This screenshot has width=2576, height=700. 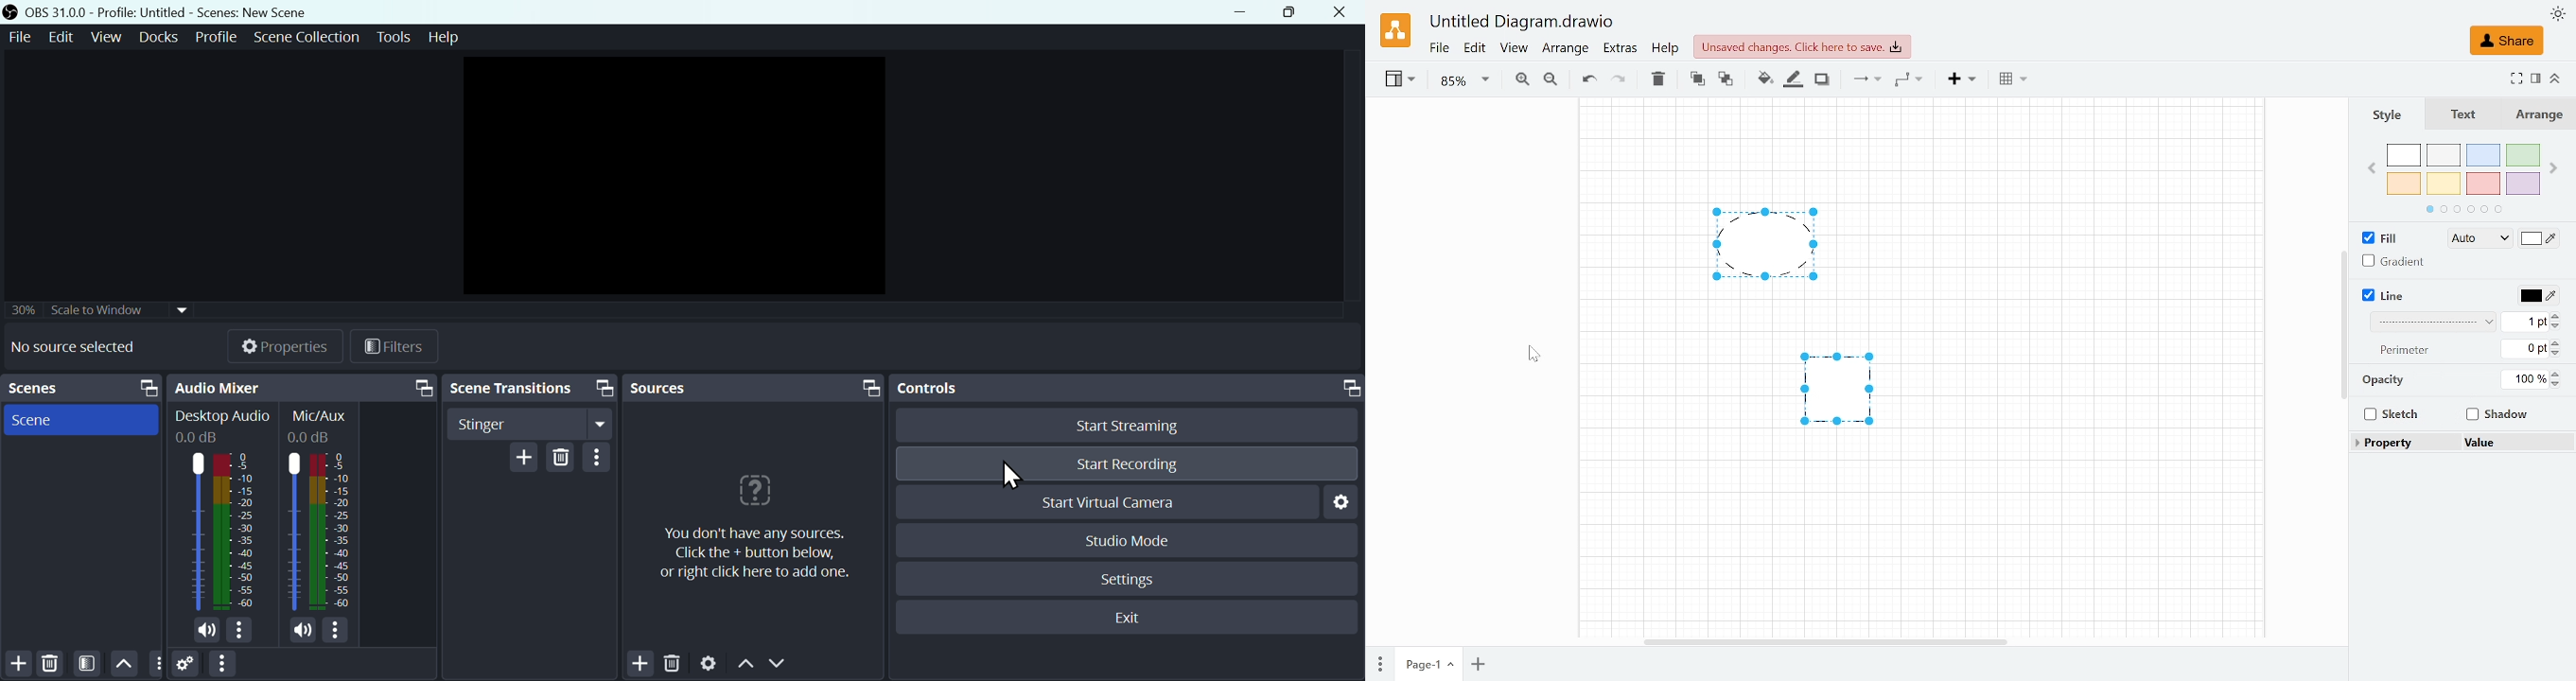 What do you see at coordinates (218, 511) in the screenshot?
I see `Audio bar` at bounding box center [218, 511].